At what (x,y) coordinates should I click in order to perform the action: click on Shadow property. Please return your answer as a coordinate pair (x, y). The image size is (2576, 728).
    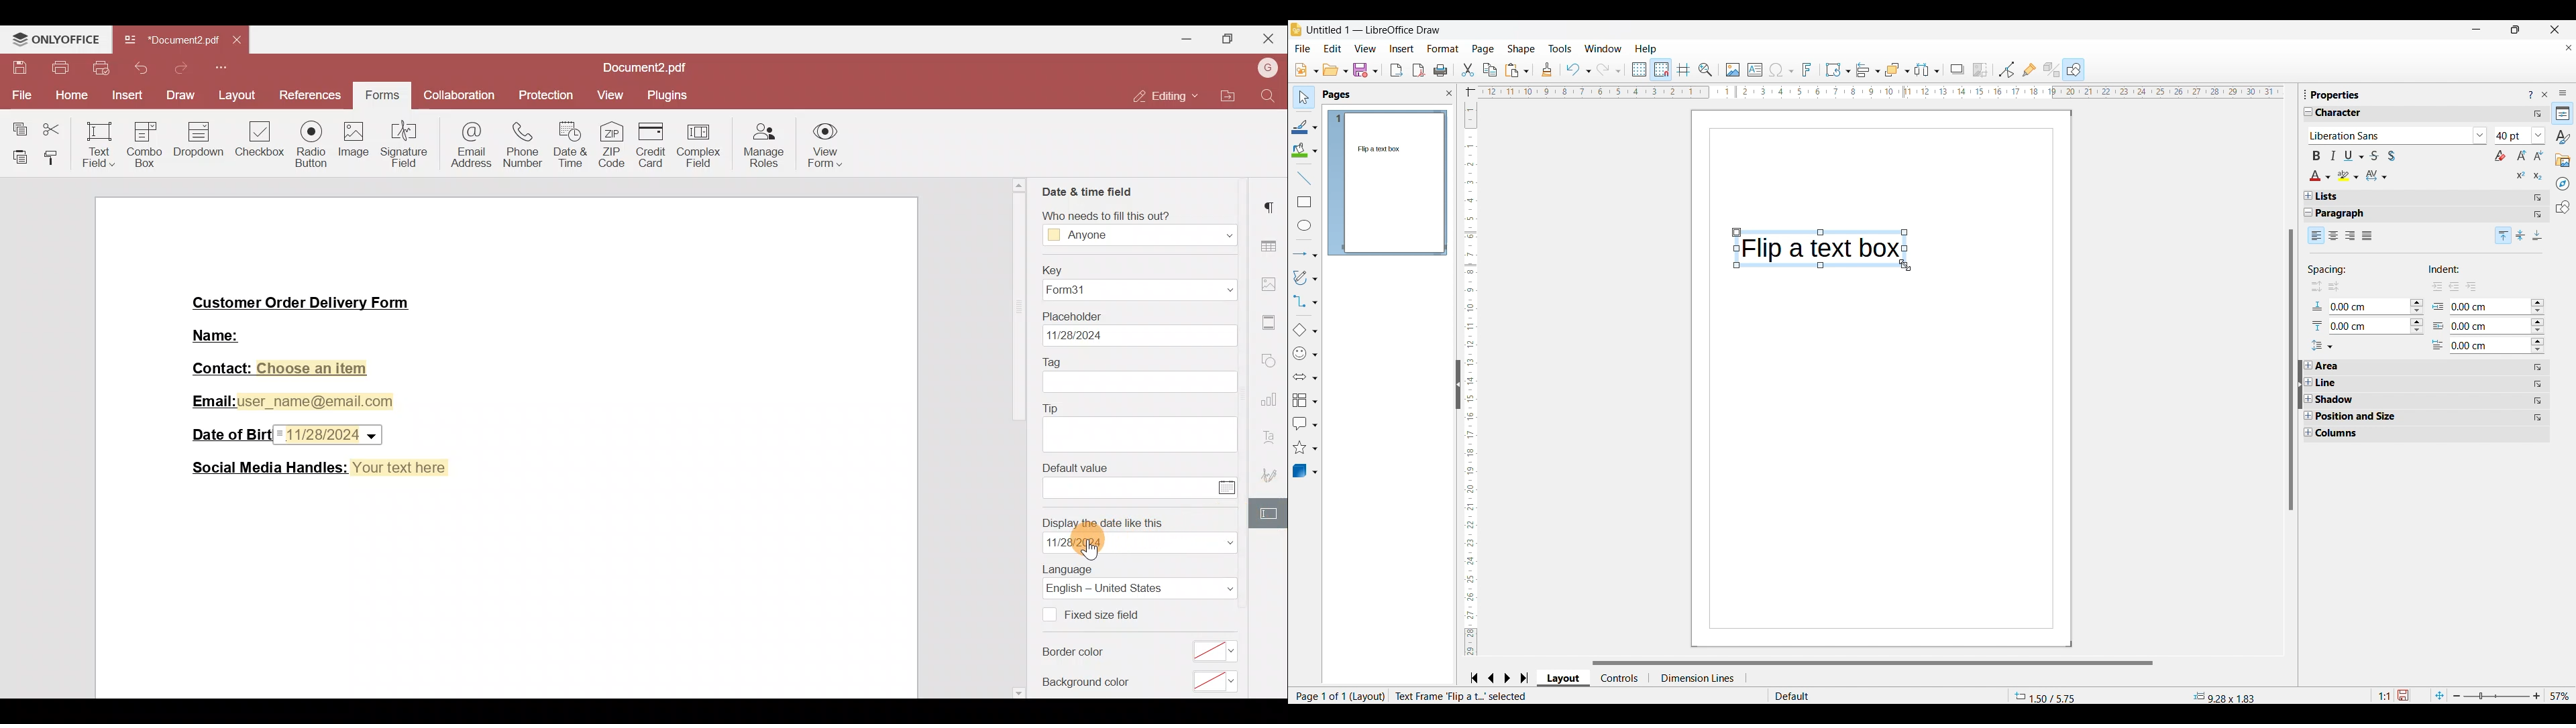
    Looking at the image, I should click on (2356, 400).